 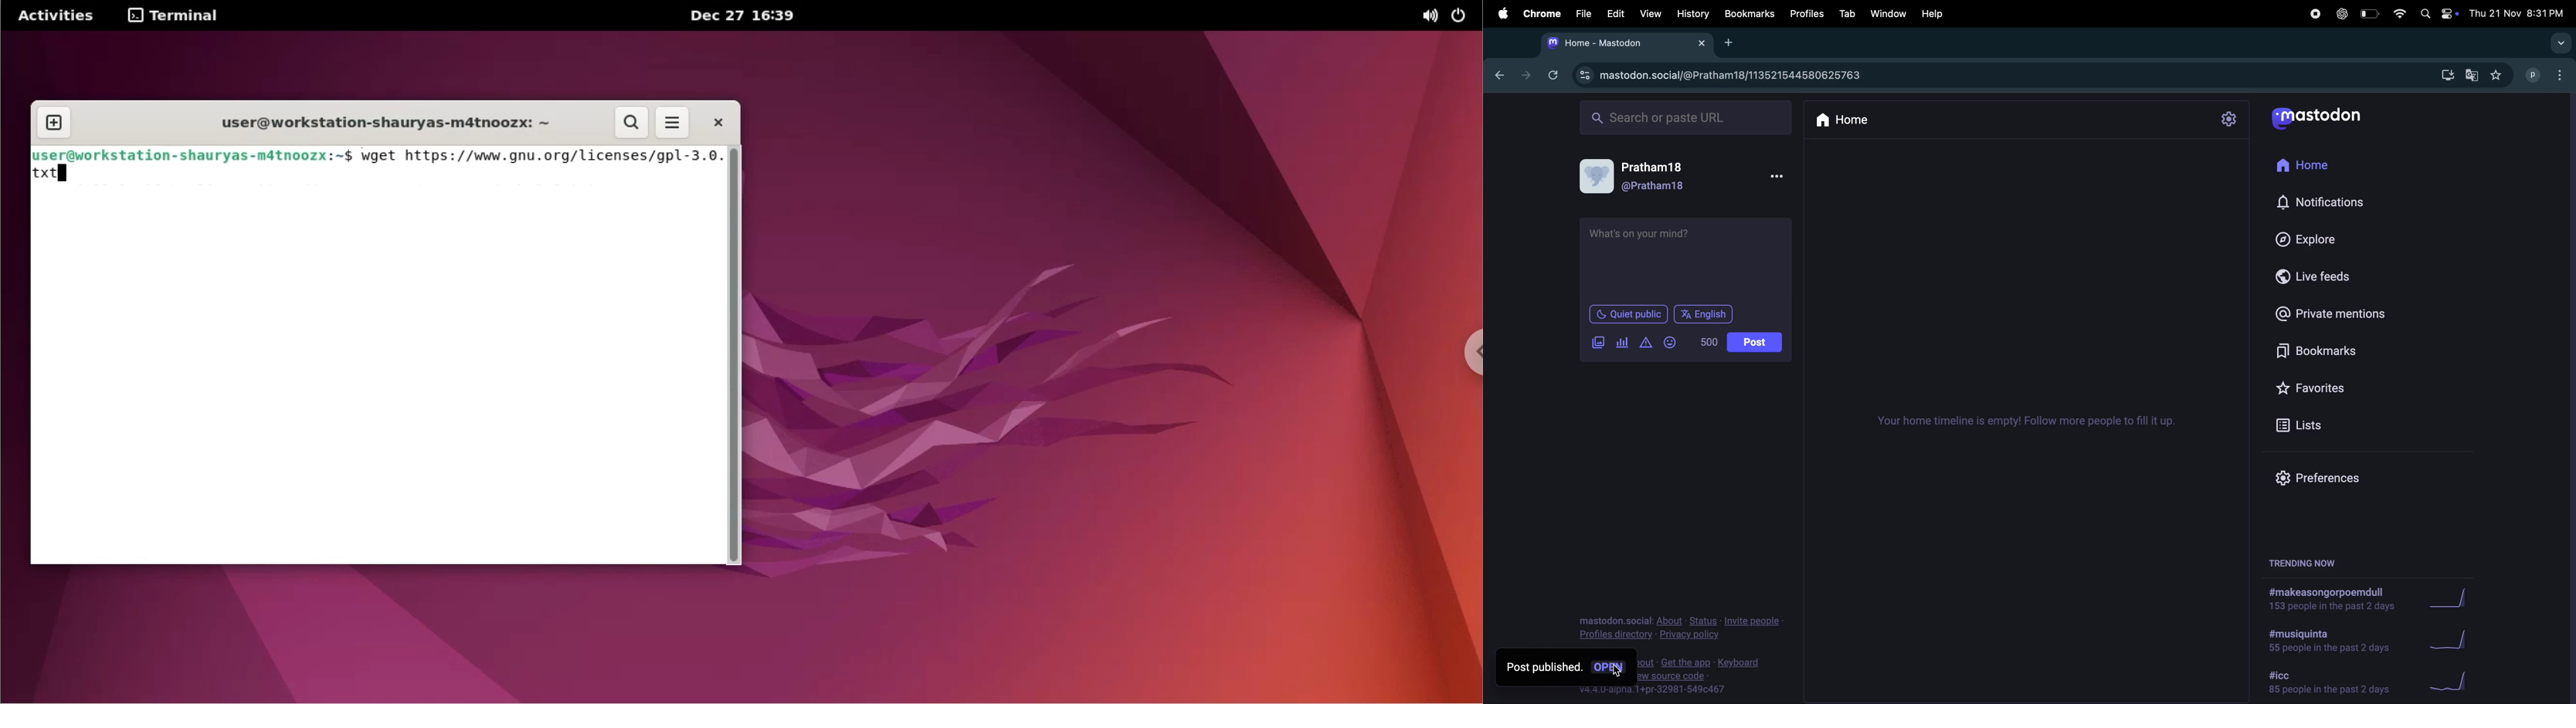 What do you see at coordinates (1542, 13) in the screenshot?
I see `chrome` at bounding box center [1542, 13].